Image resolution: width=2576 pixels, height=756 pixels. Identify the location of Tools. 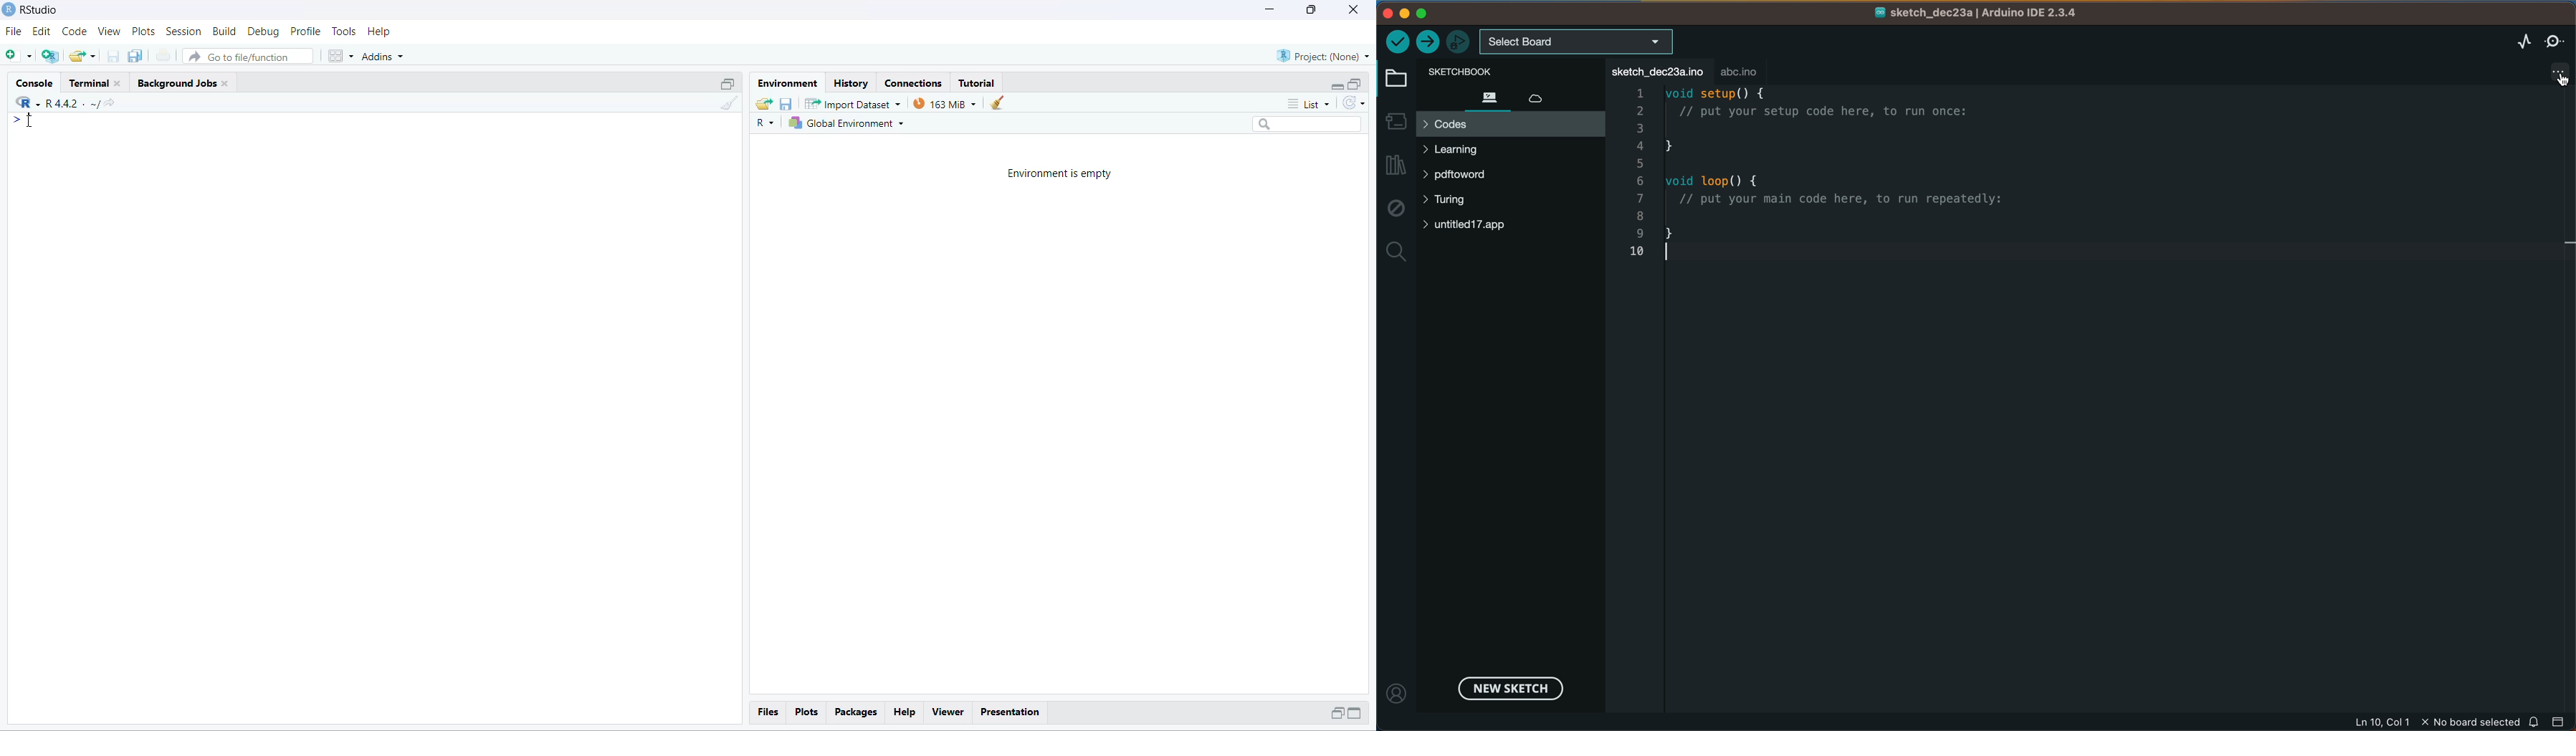
(343, 32).